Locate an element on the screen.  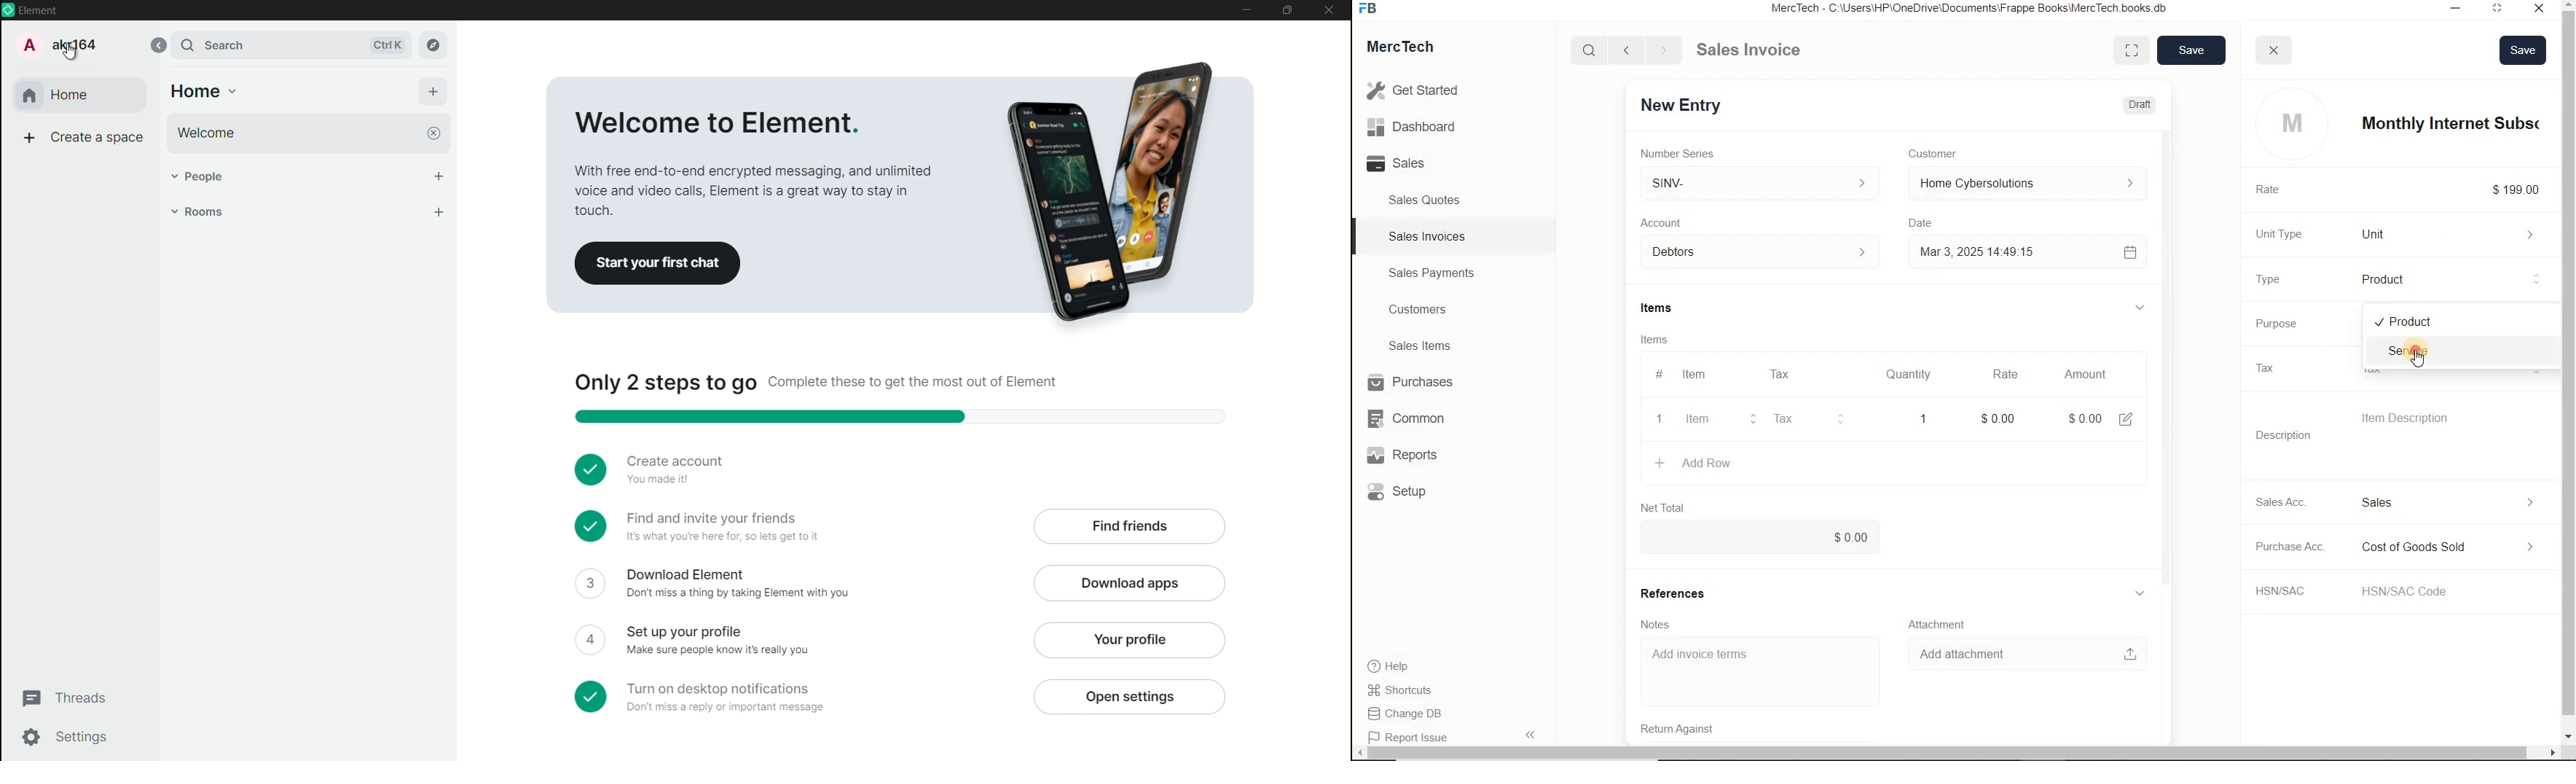
Return Against is located at coordinates (1695, 727).